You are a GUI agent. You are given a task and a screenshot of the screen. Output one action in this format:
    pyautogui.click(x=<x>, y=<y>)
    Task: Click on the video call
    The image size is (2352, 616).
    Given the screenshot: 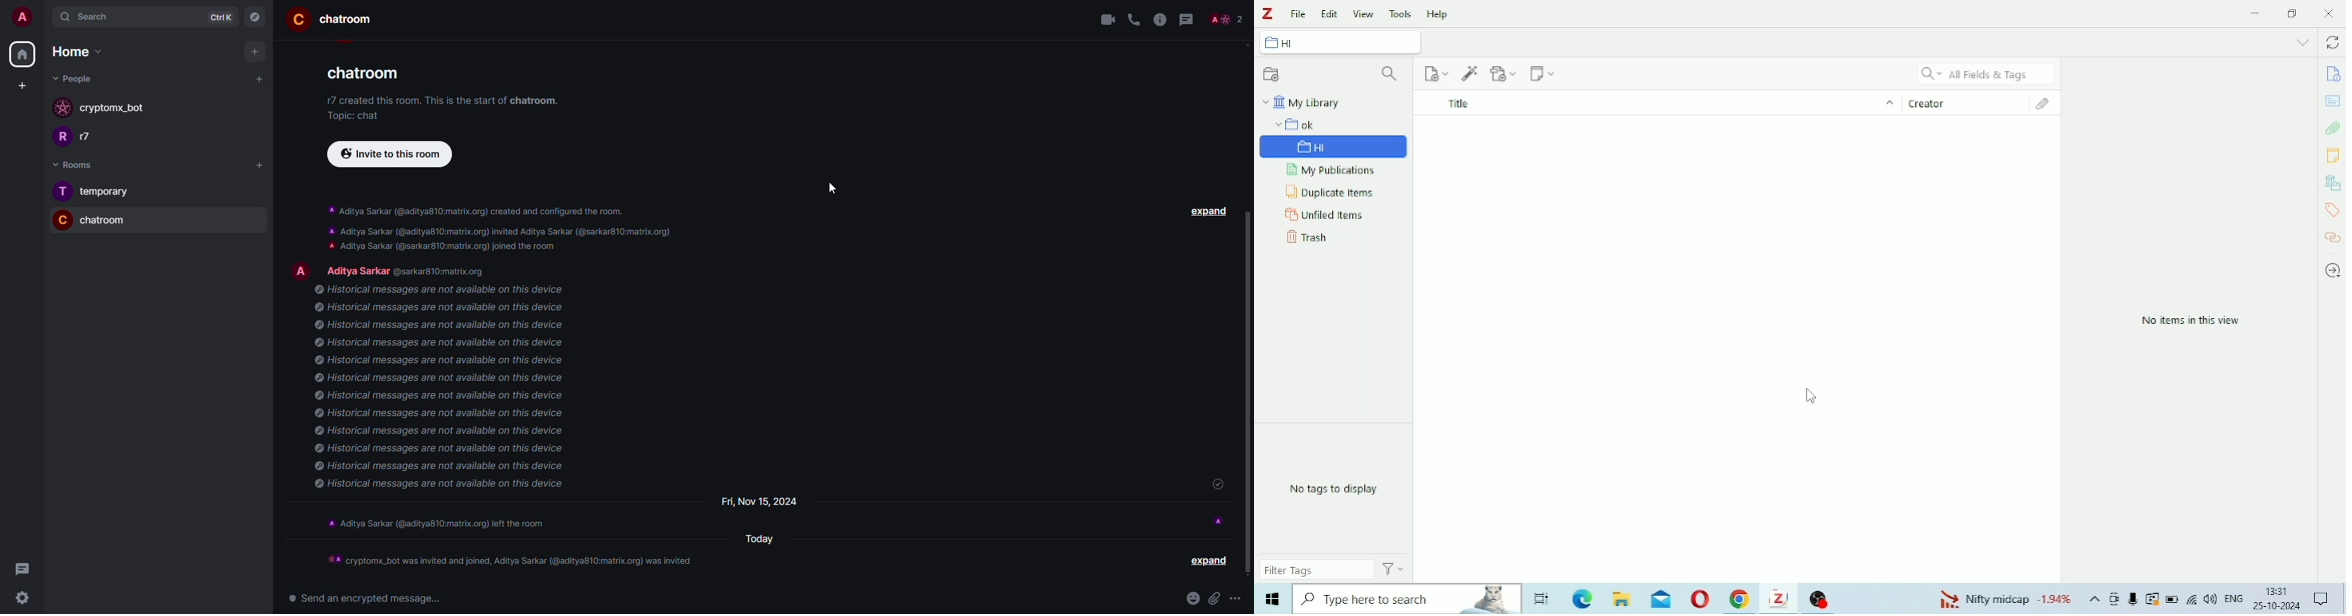 What is the action you would take?
    pyautogui.click(x=1108, y=20)
    